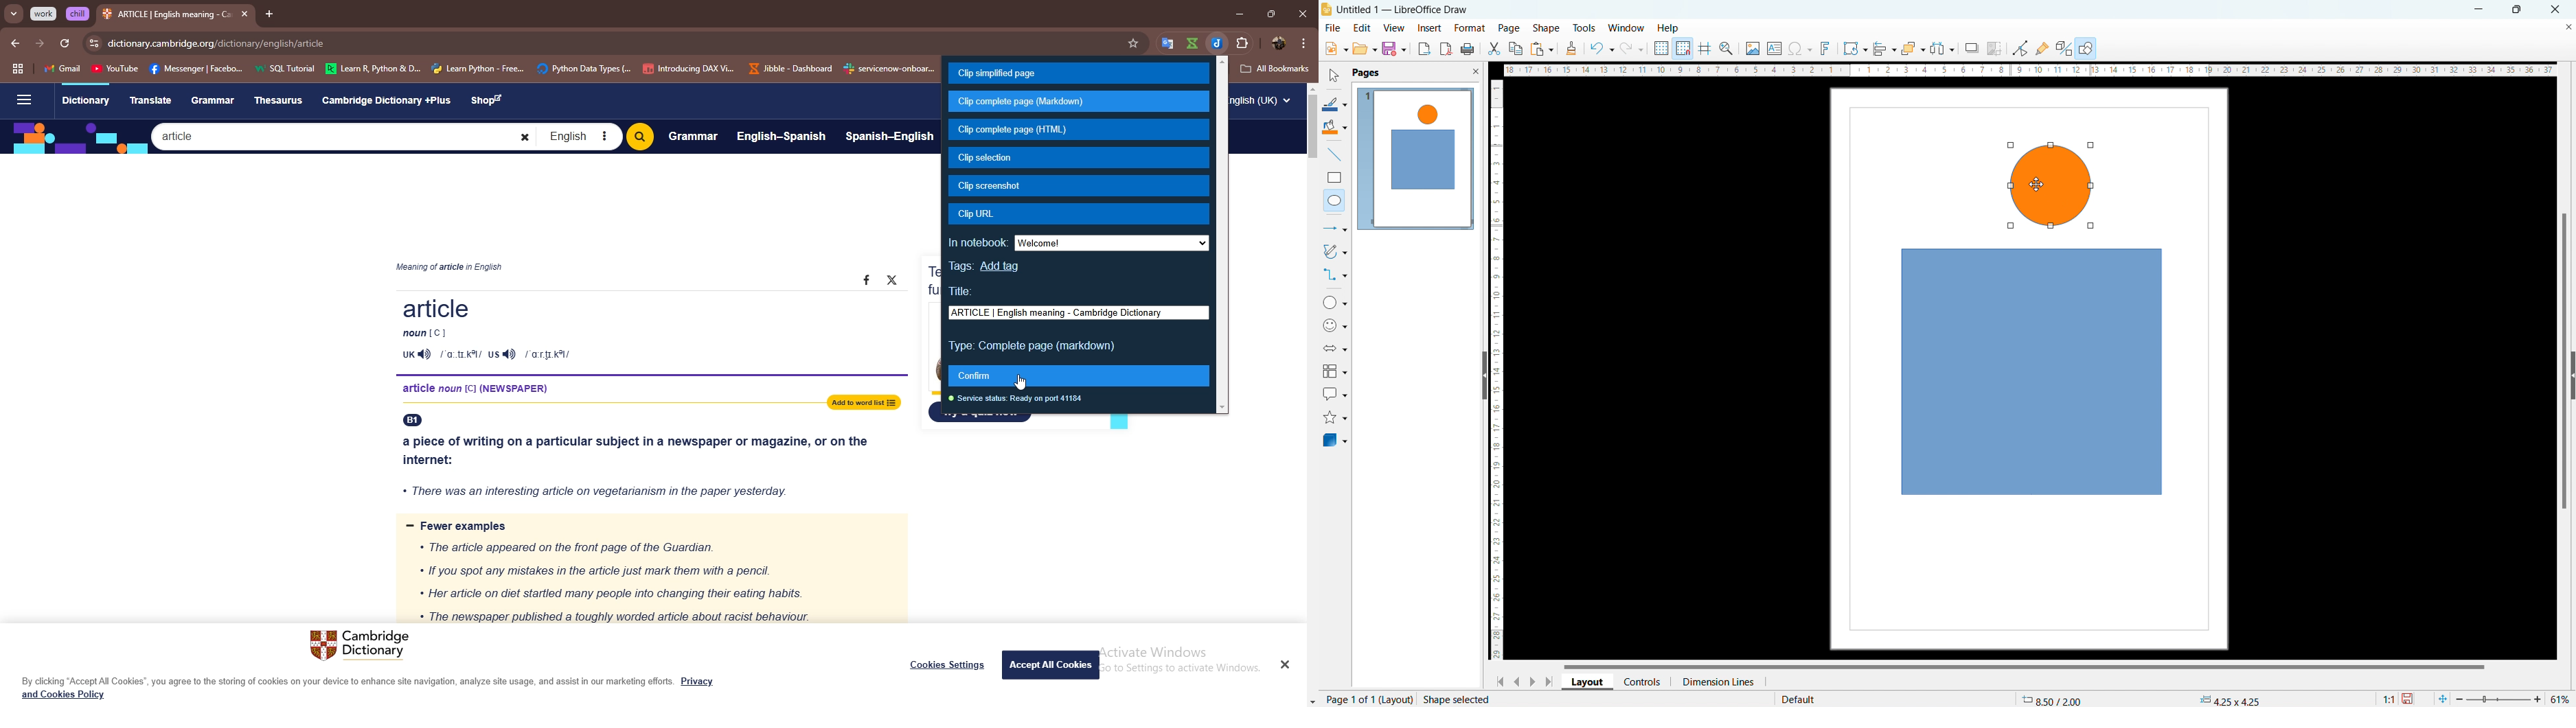 The image size is (2576, 728). Describe the element at coordinates (23, 101) in the screenshot. I see `Sidebar` at that location.